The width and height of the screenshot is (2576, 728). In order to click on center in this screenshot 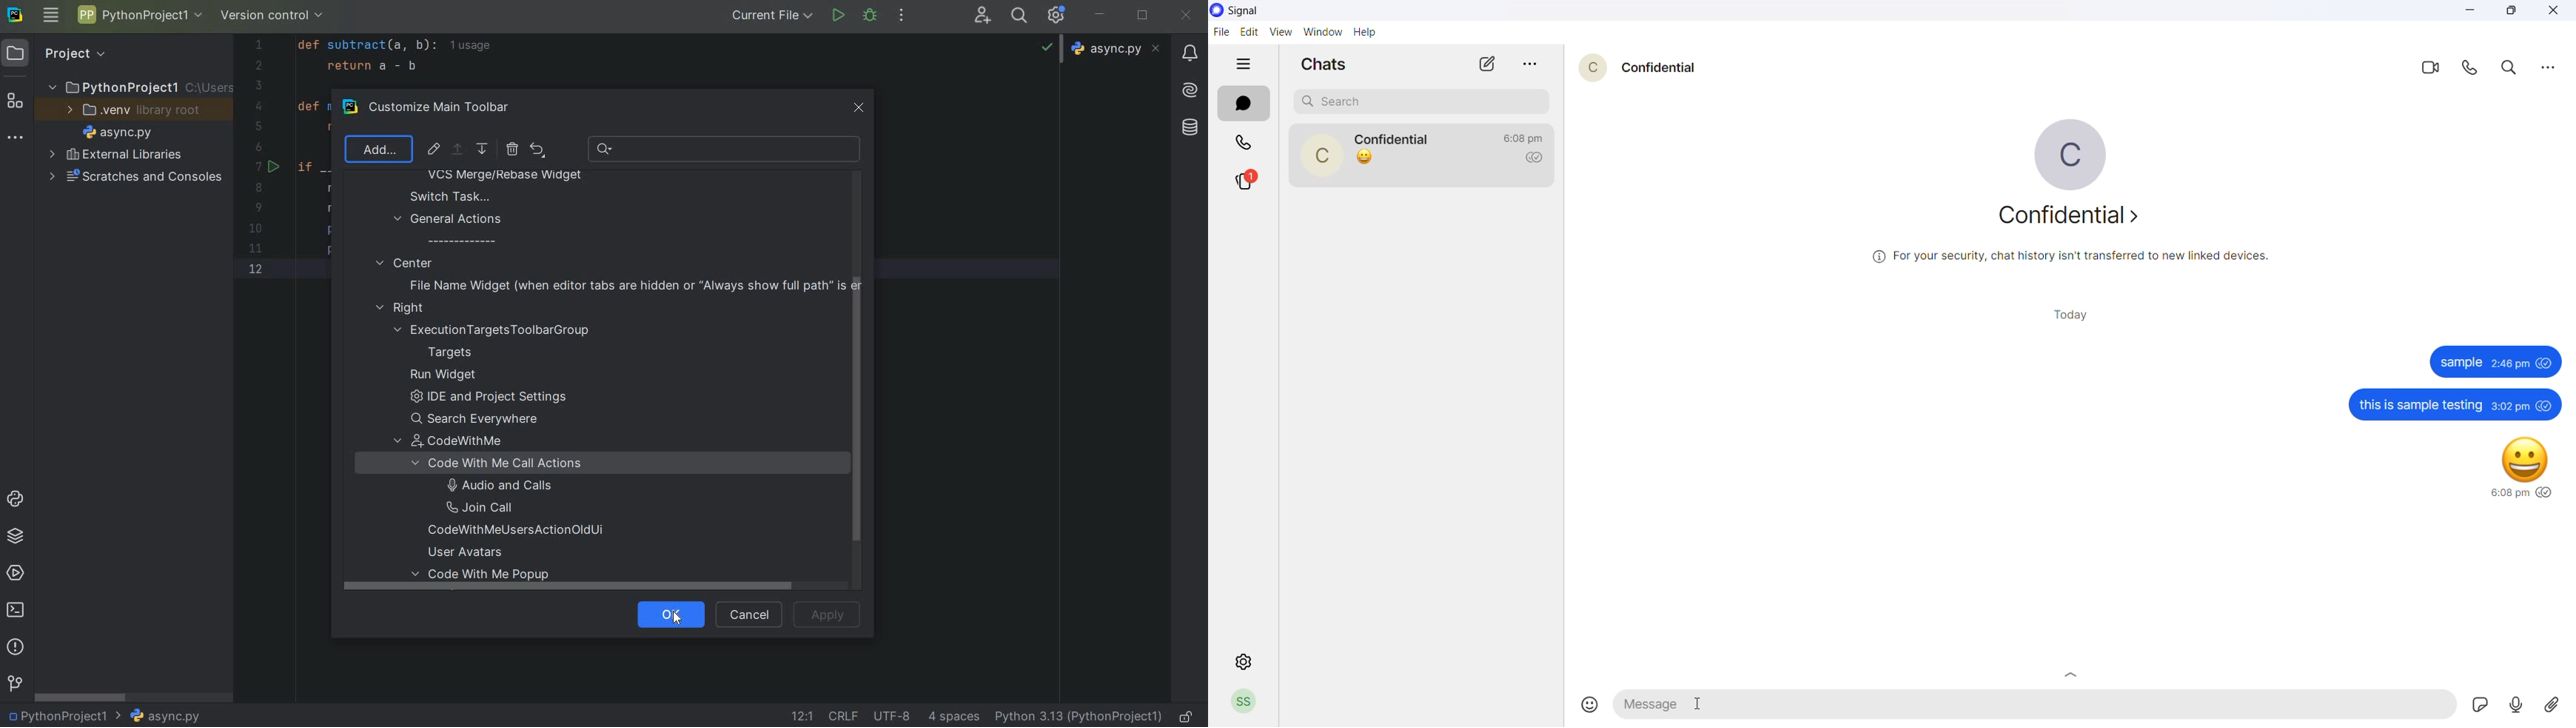, I will do `click(404, 262)`.